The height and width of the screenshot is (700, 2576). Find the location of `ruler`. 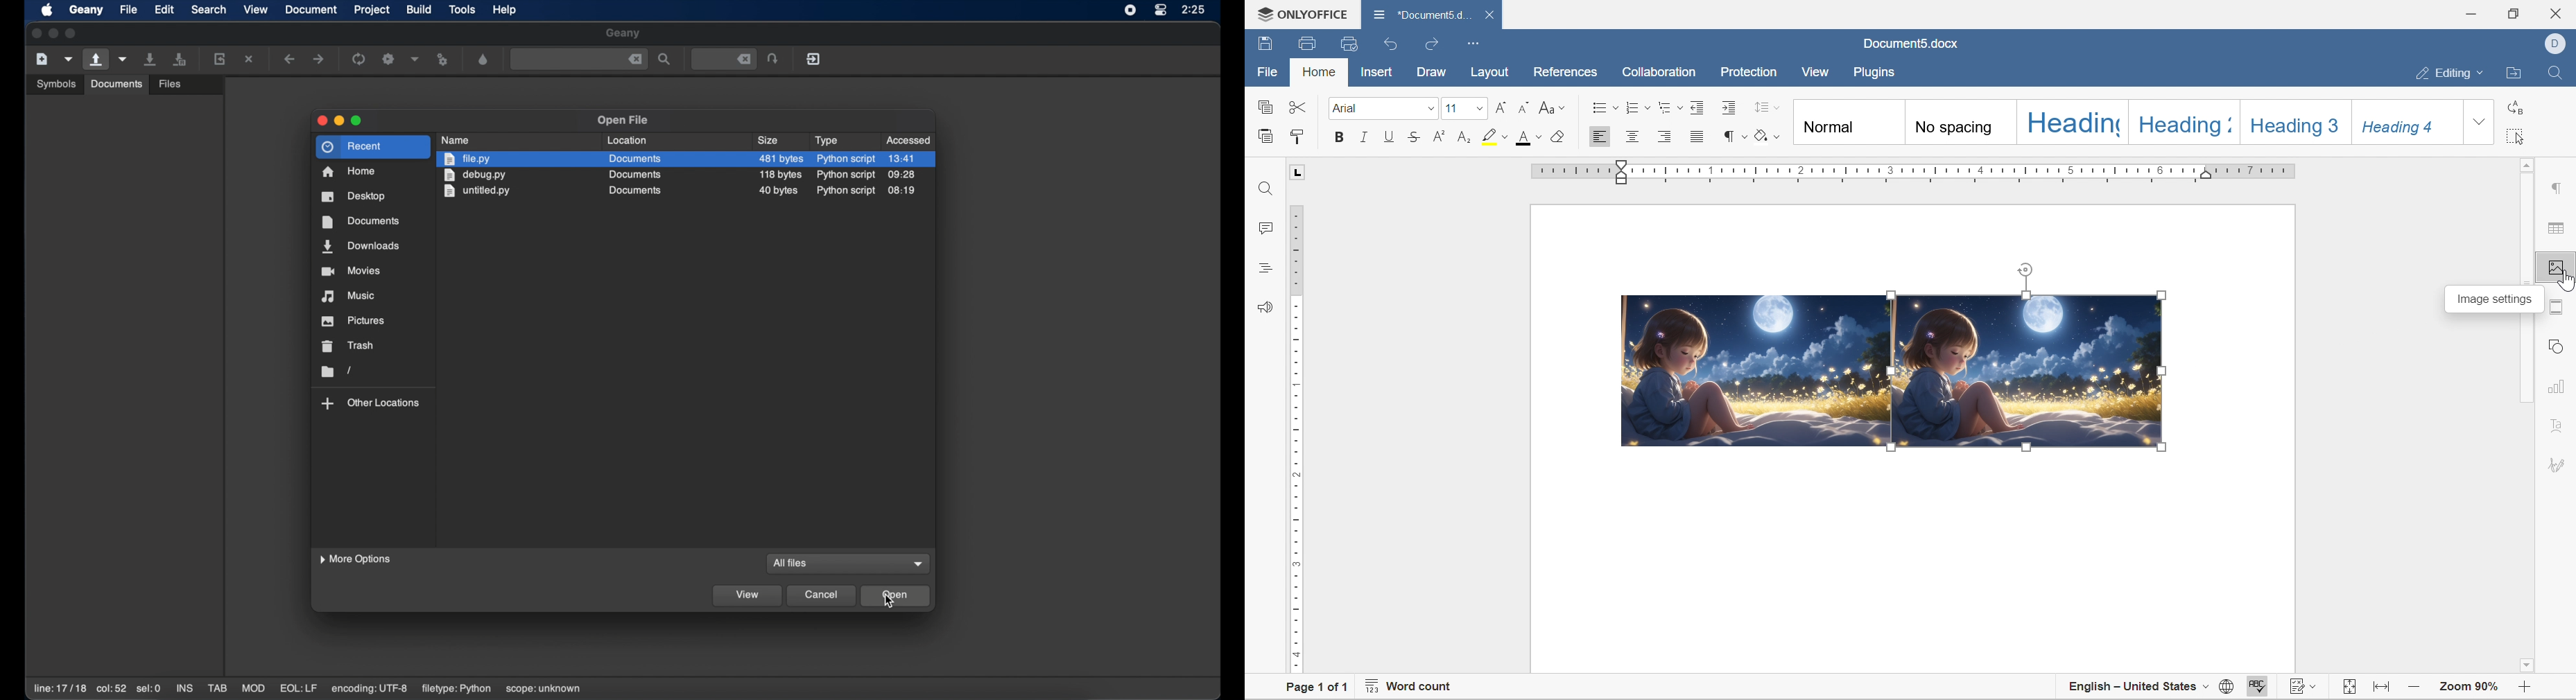

ruler is located at coordinates (1297, 440).